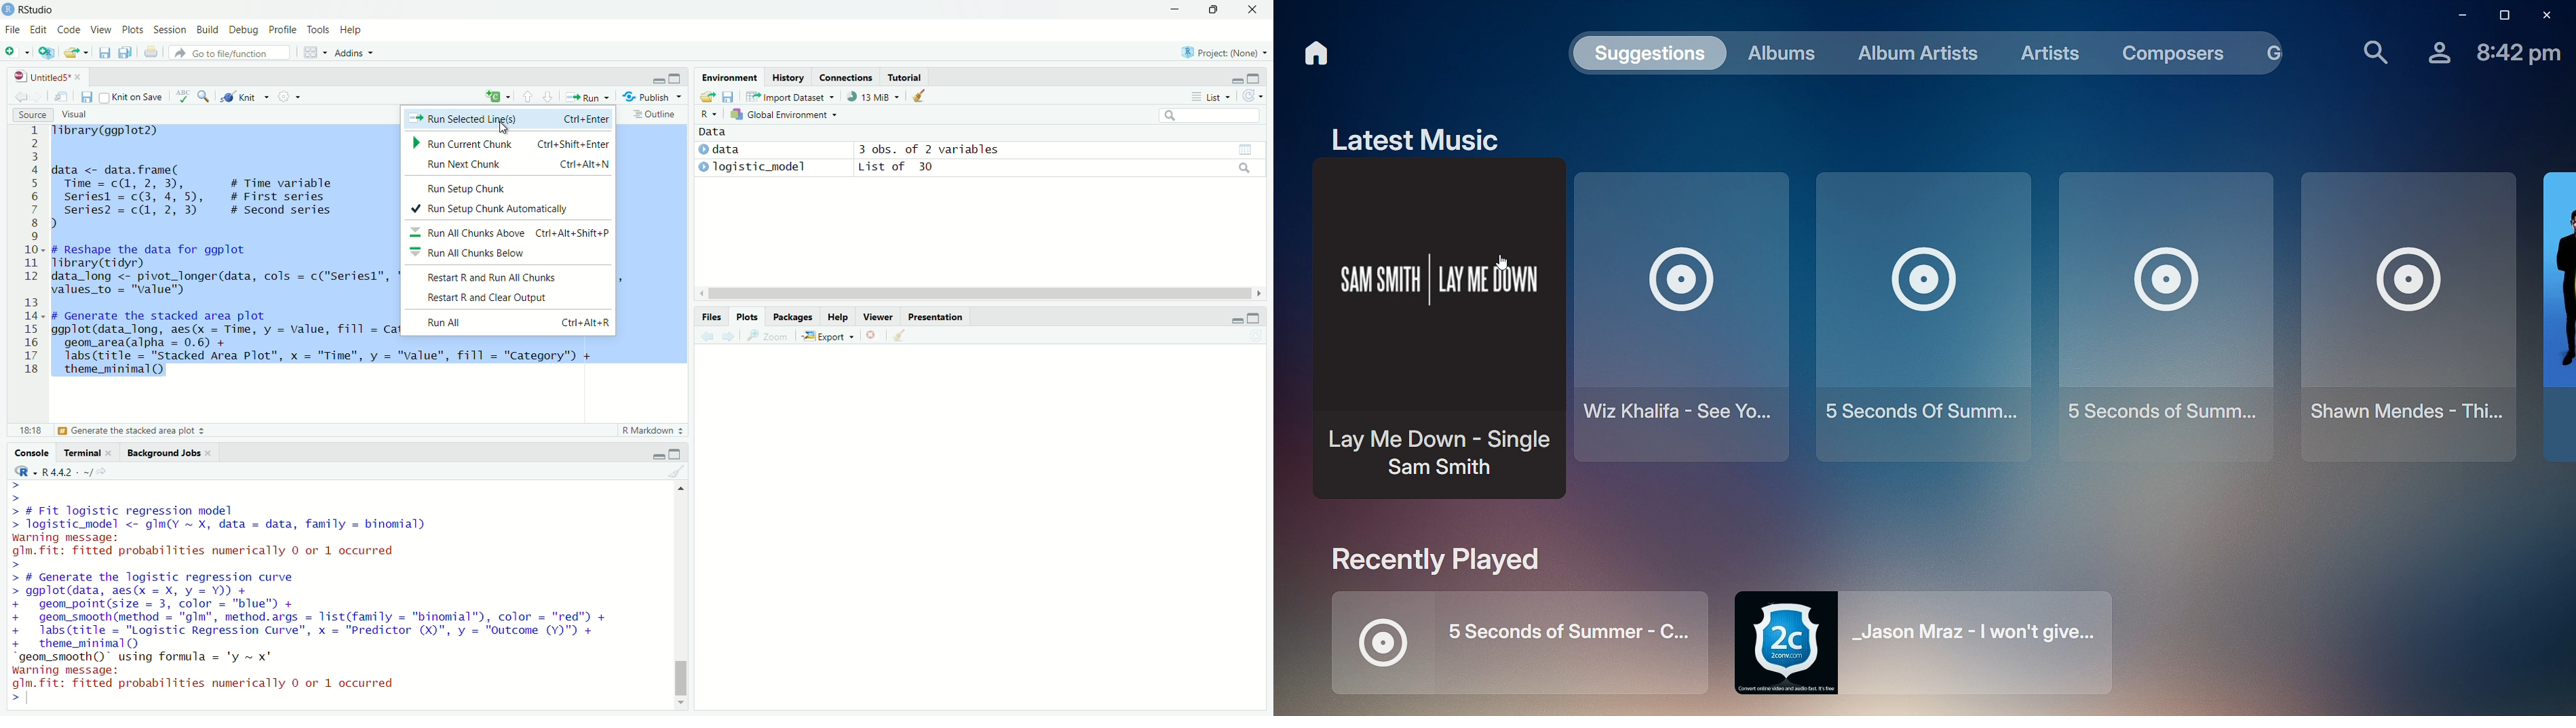 This screenshot has height=728, width=2576. Describe the element at coordinates (589, 95) in the screenshot. I see `Run ` at that location.